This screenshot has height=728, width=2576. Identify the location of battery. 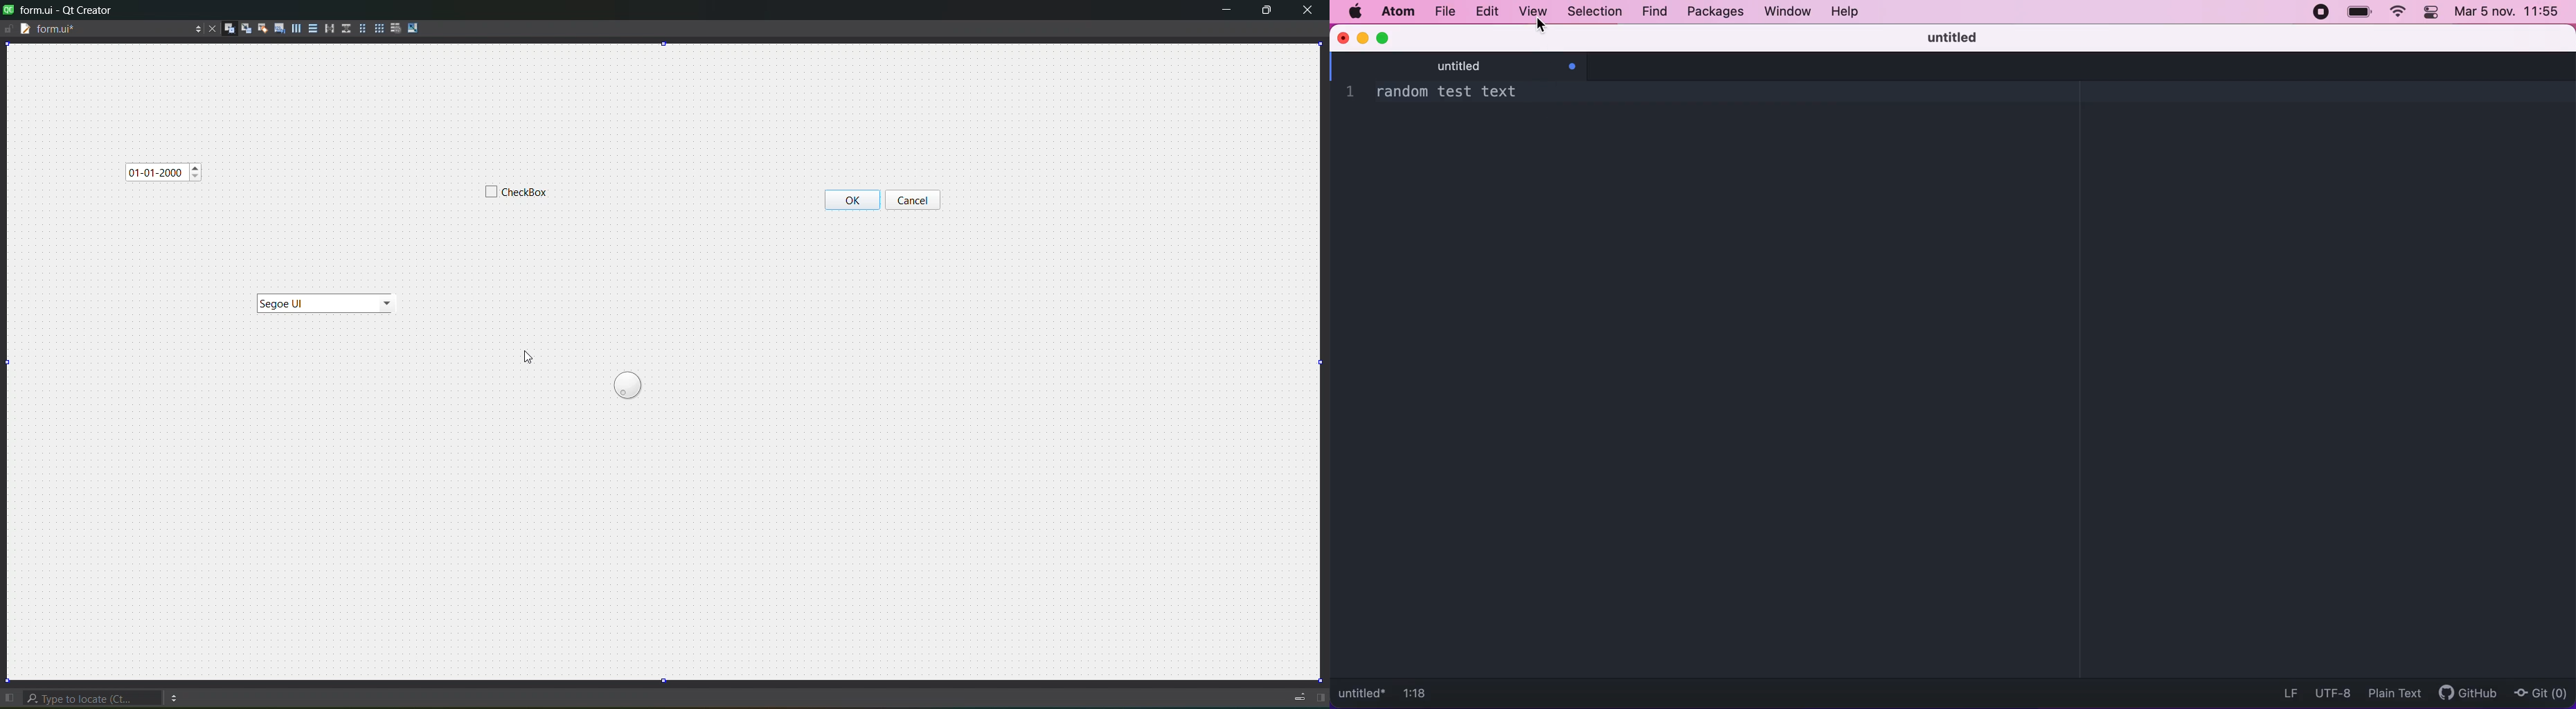
(2356, 16).